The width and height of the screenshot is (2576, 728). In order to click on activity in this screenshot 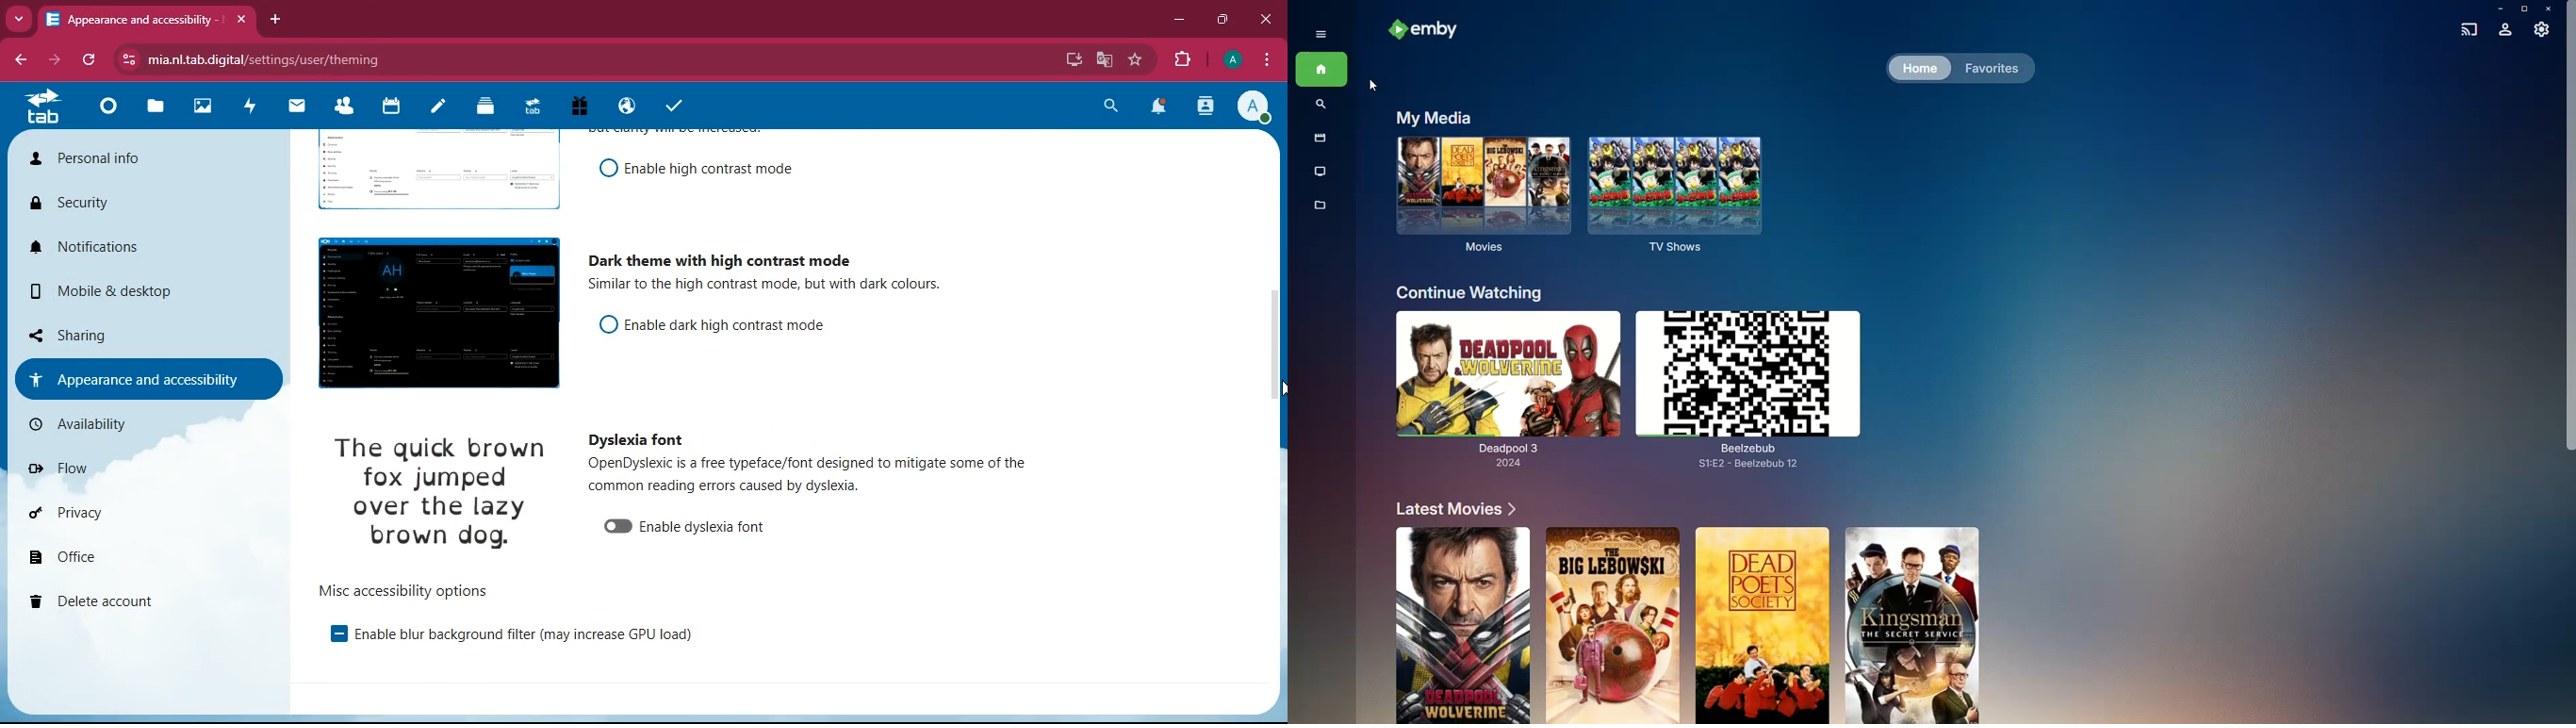, I will do `click(1205, 109)`.